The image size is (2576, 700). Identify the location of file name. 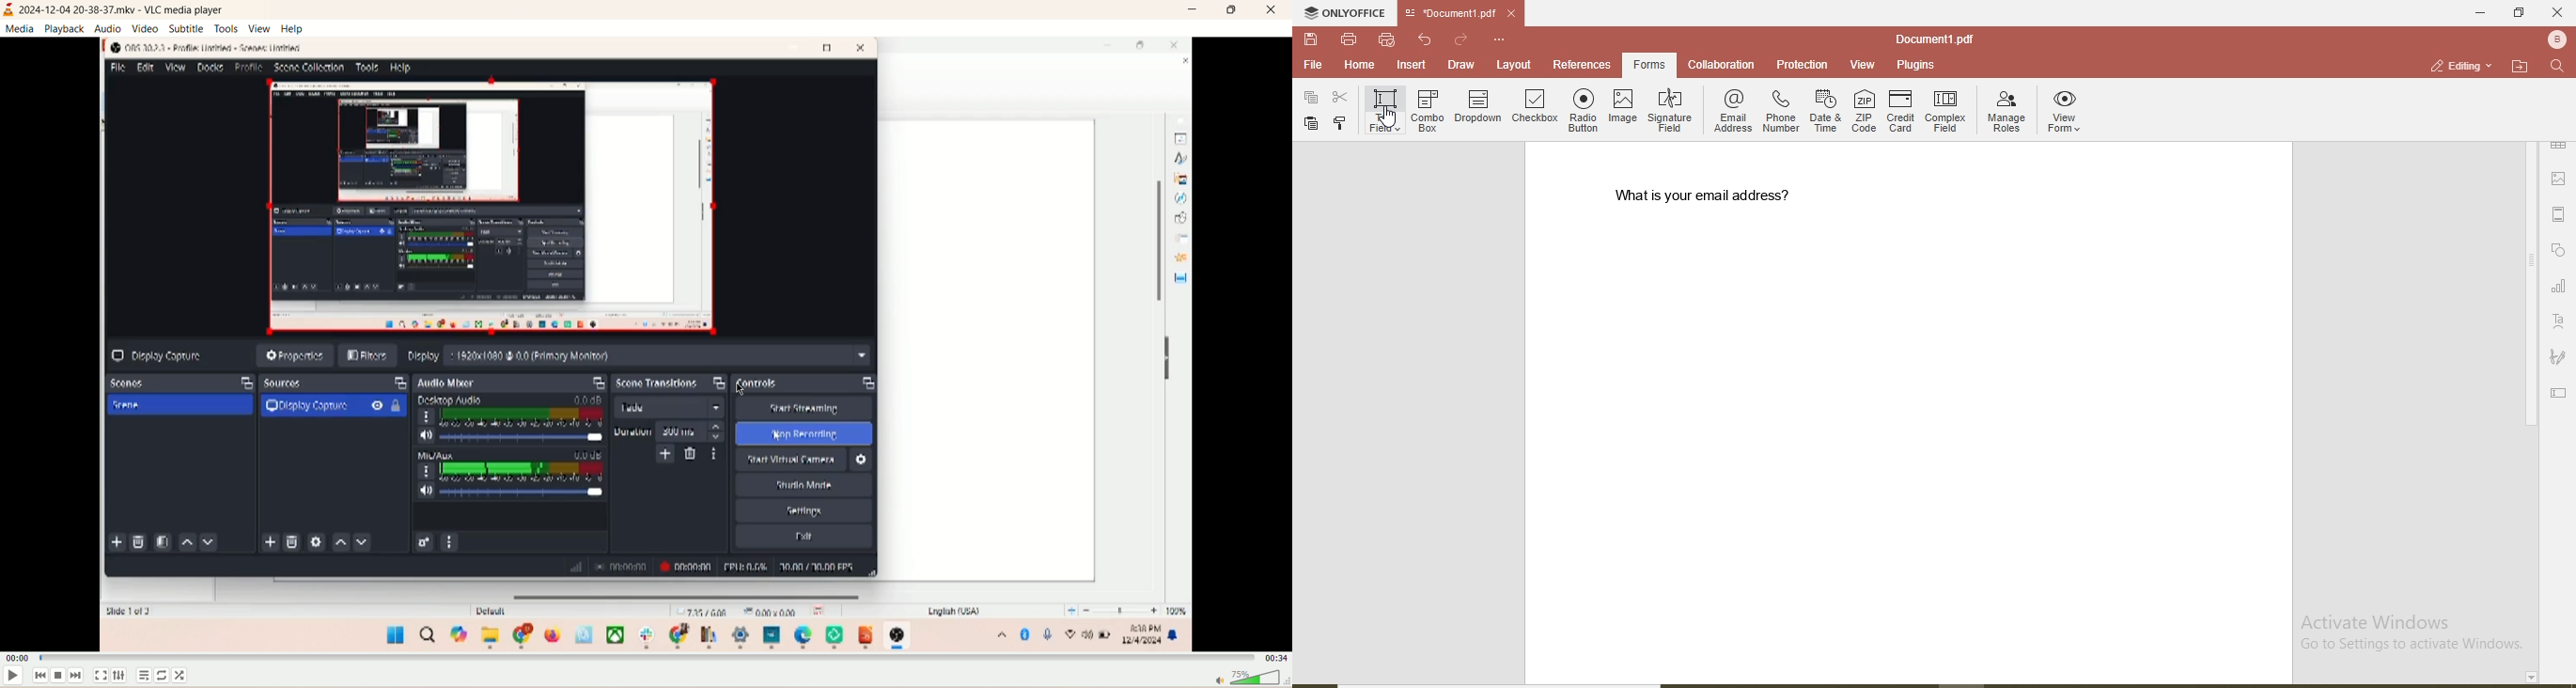
(1446, 14).